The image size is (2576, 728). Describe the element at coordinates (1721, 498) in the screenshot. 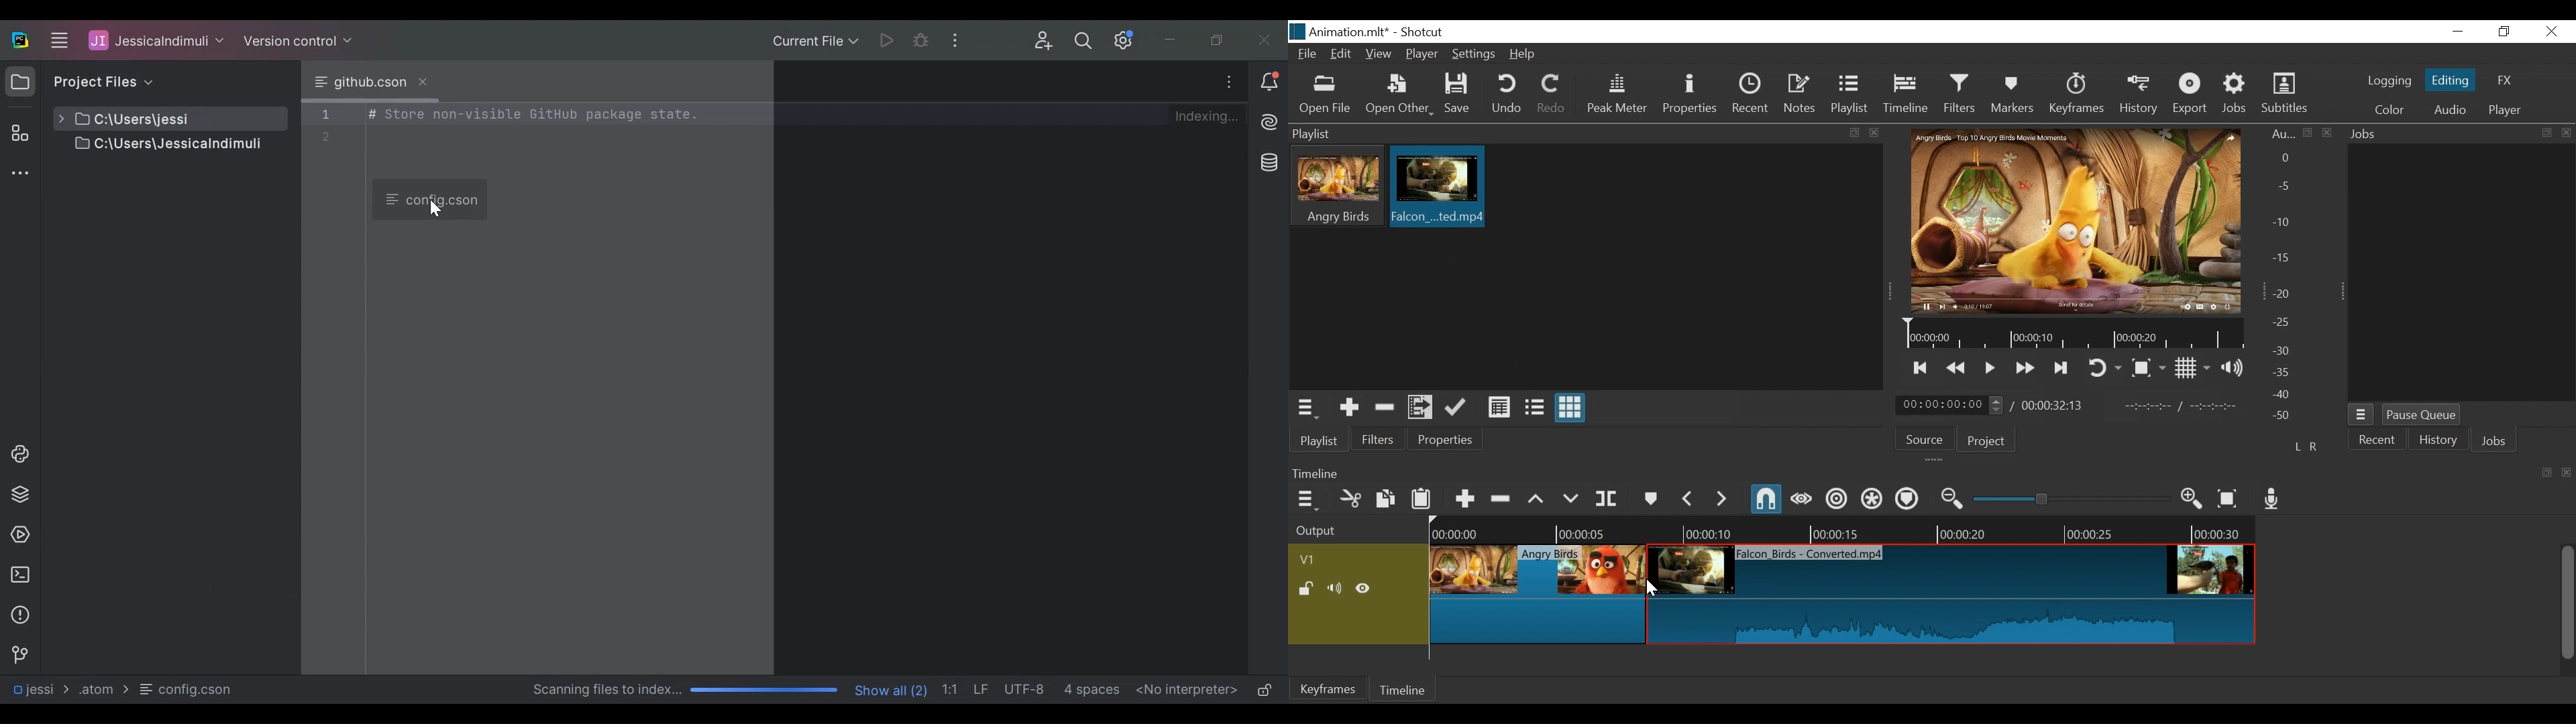

I see `Next Marker` at that location.